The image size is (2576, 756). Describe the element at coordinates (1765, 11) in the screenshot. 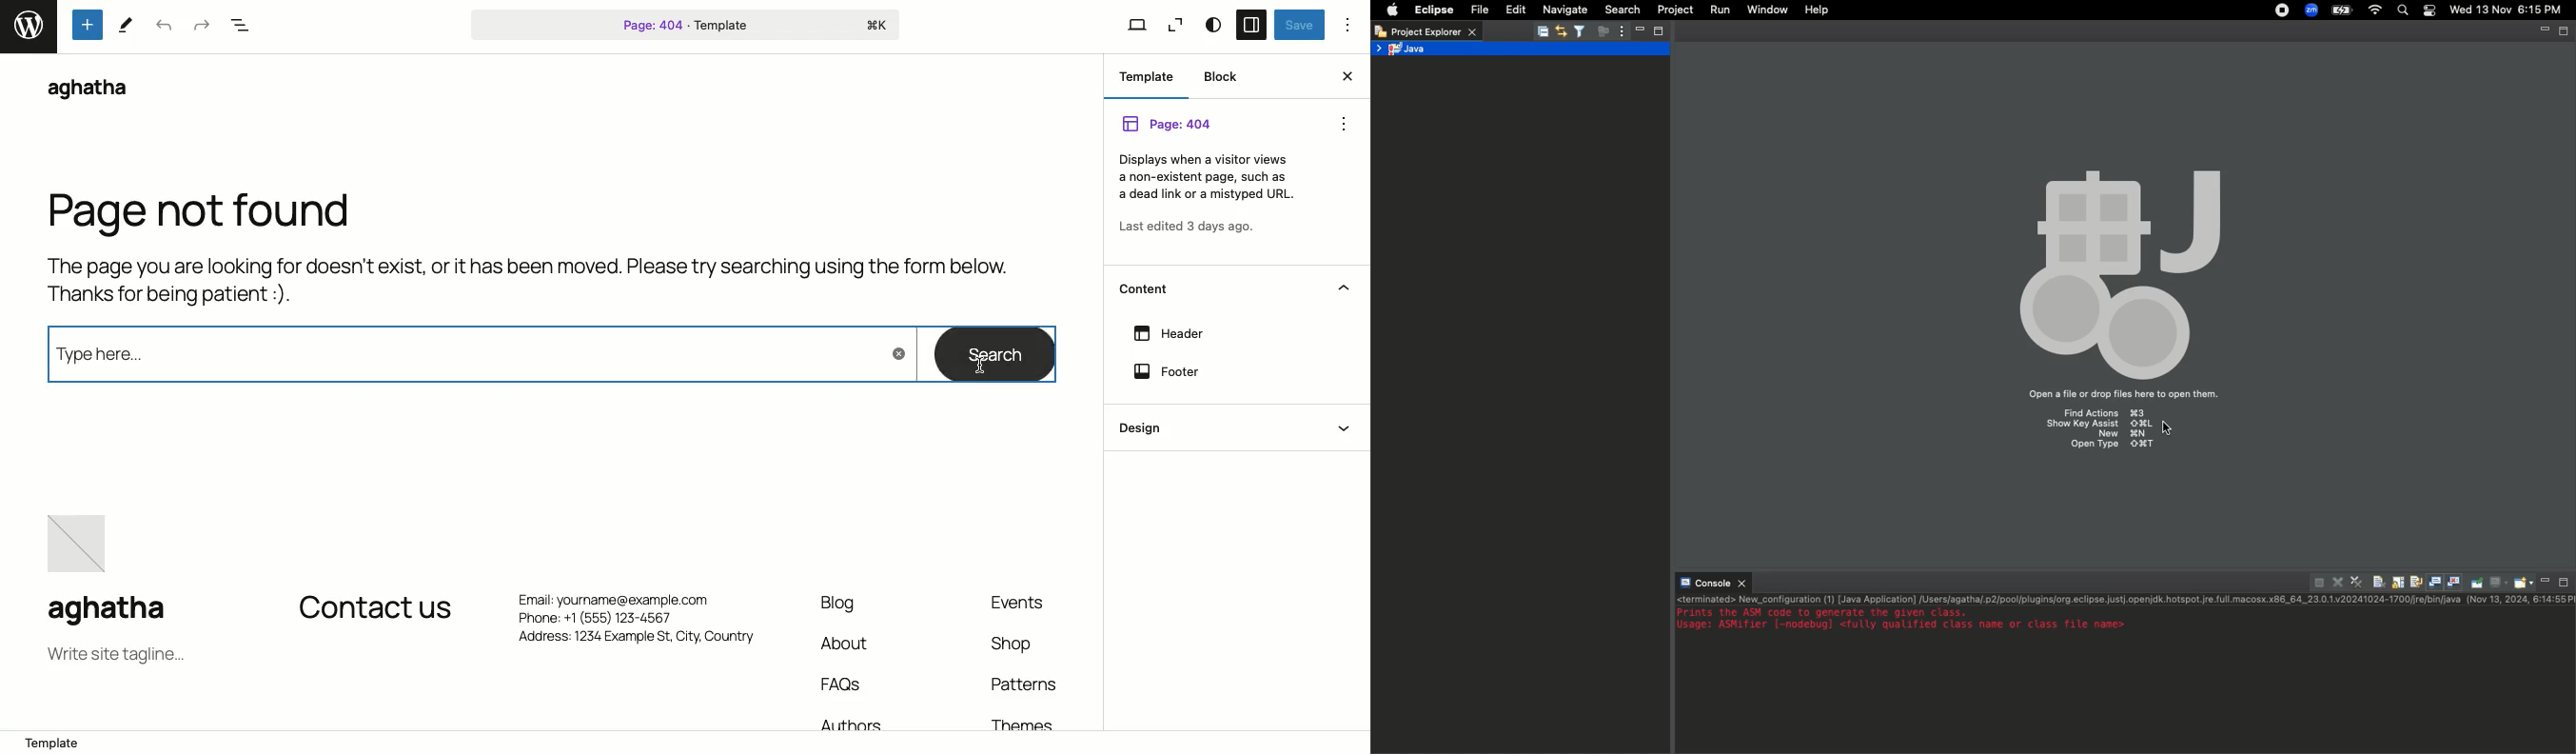

I see `Window` at that location.